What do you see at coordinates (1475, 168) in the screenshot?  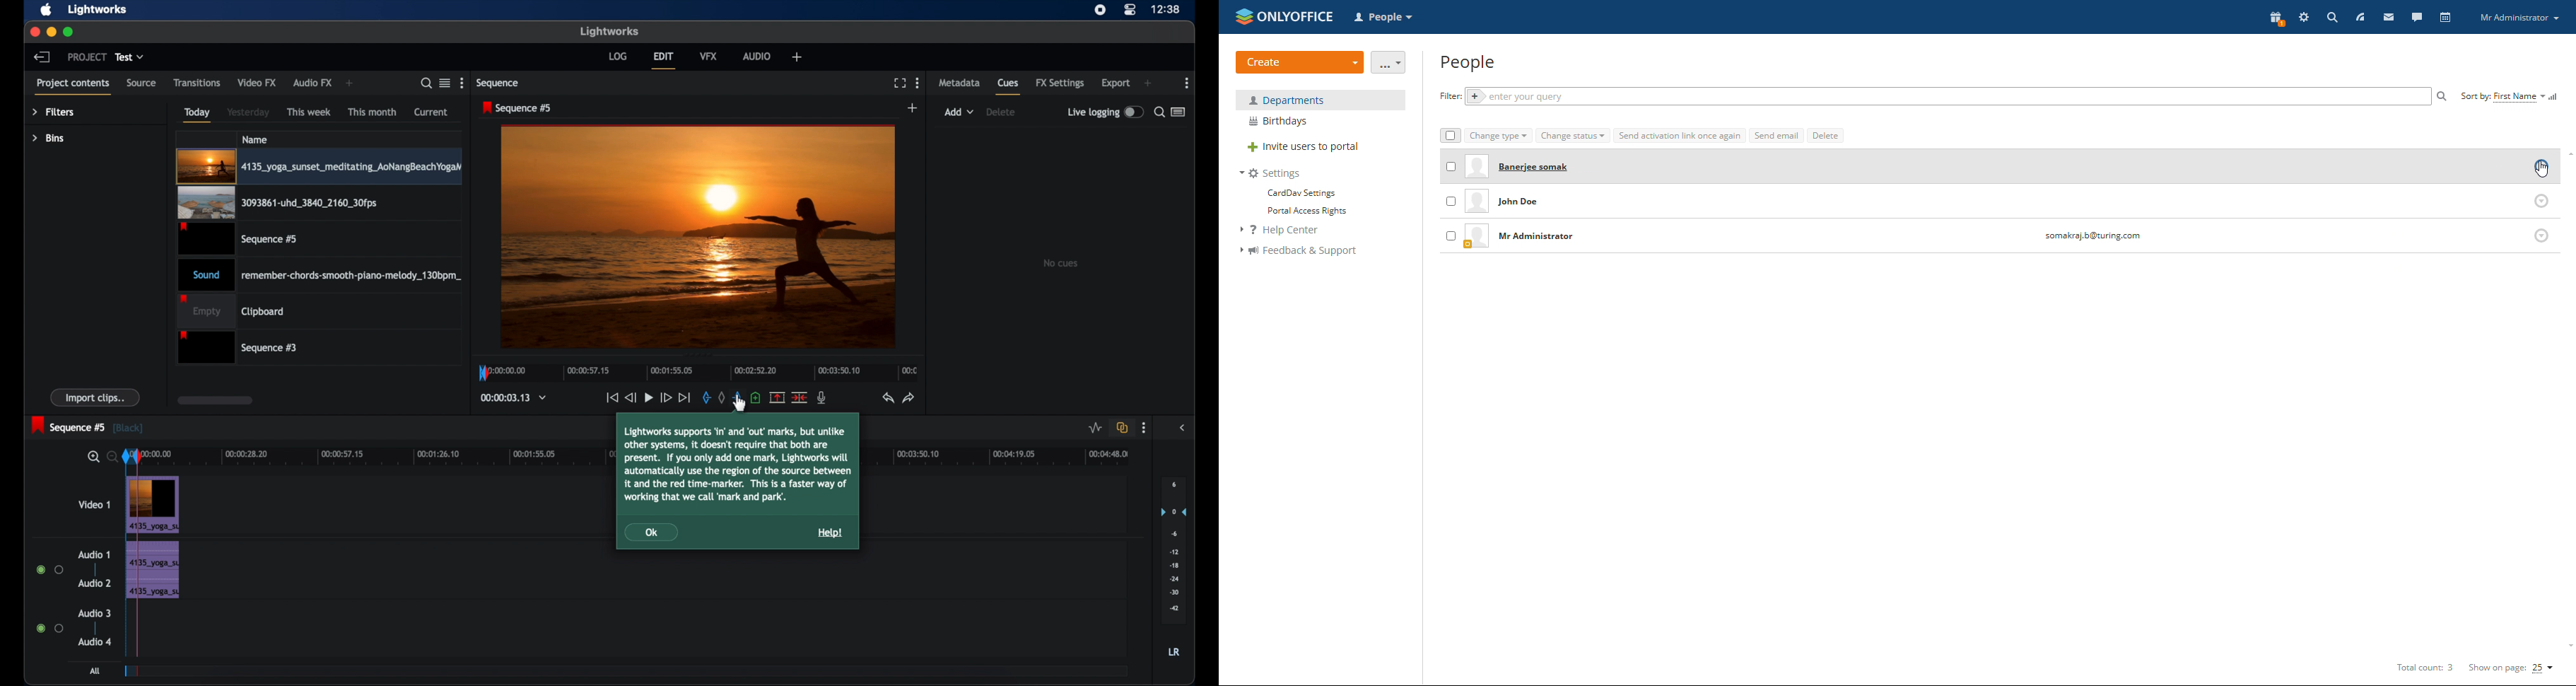 I see `profile picture` at bounding box center [1475, 168].